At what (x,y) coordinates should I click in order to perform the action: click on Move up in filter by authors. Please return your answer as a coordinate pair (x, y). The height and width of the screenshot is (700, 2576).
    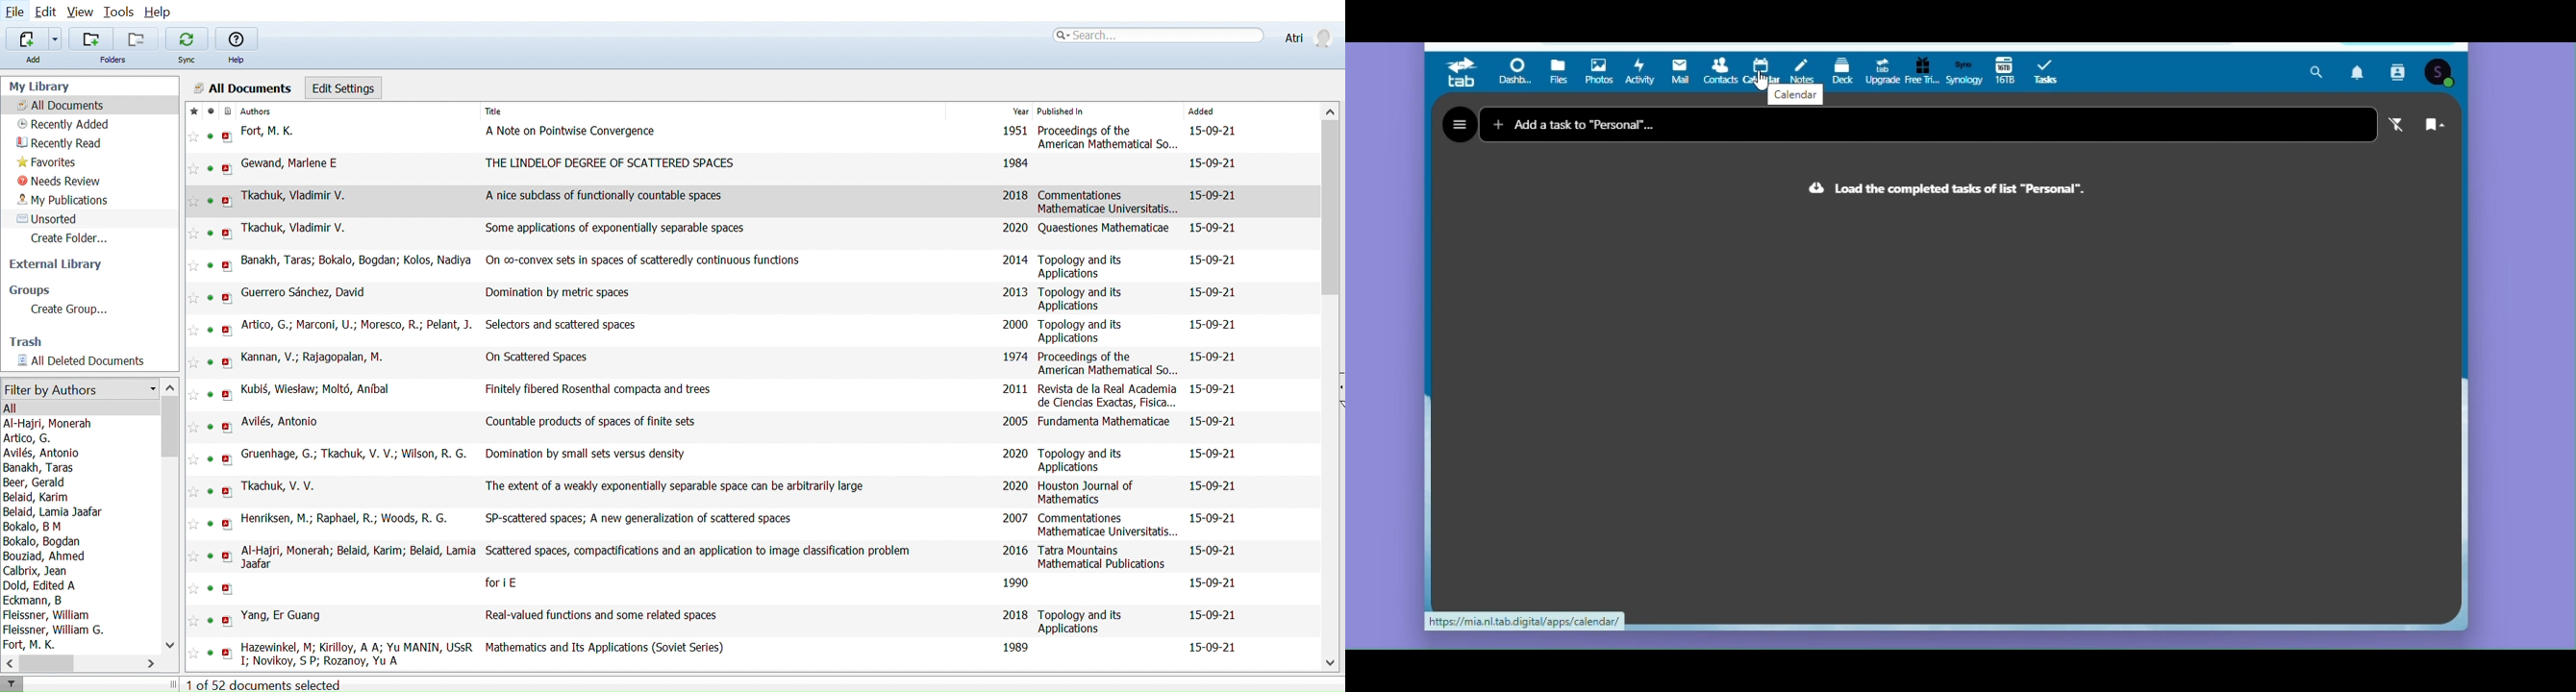
    Looking at the image, I should click on (170, 386).